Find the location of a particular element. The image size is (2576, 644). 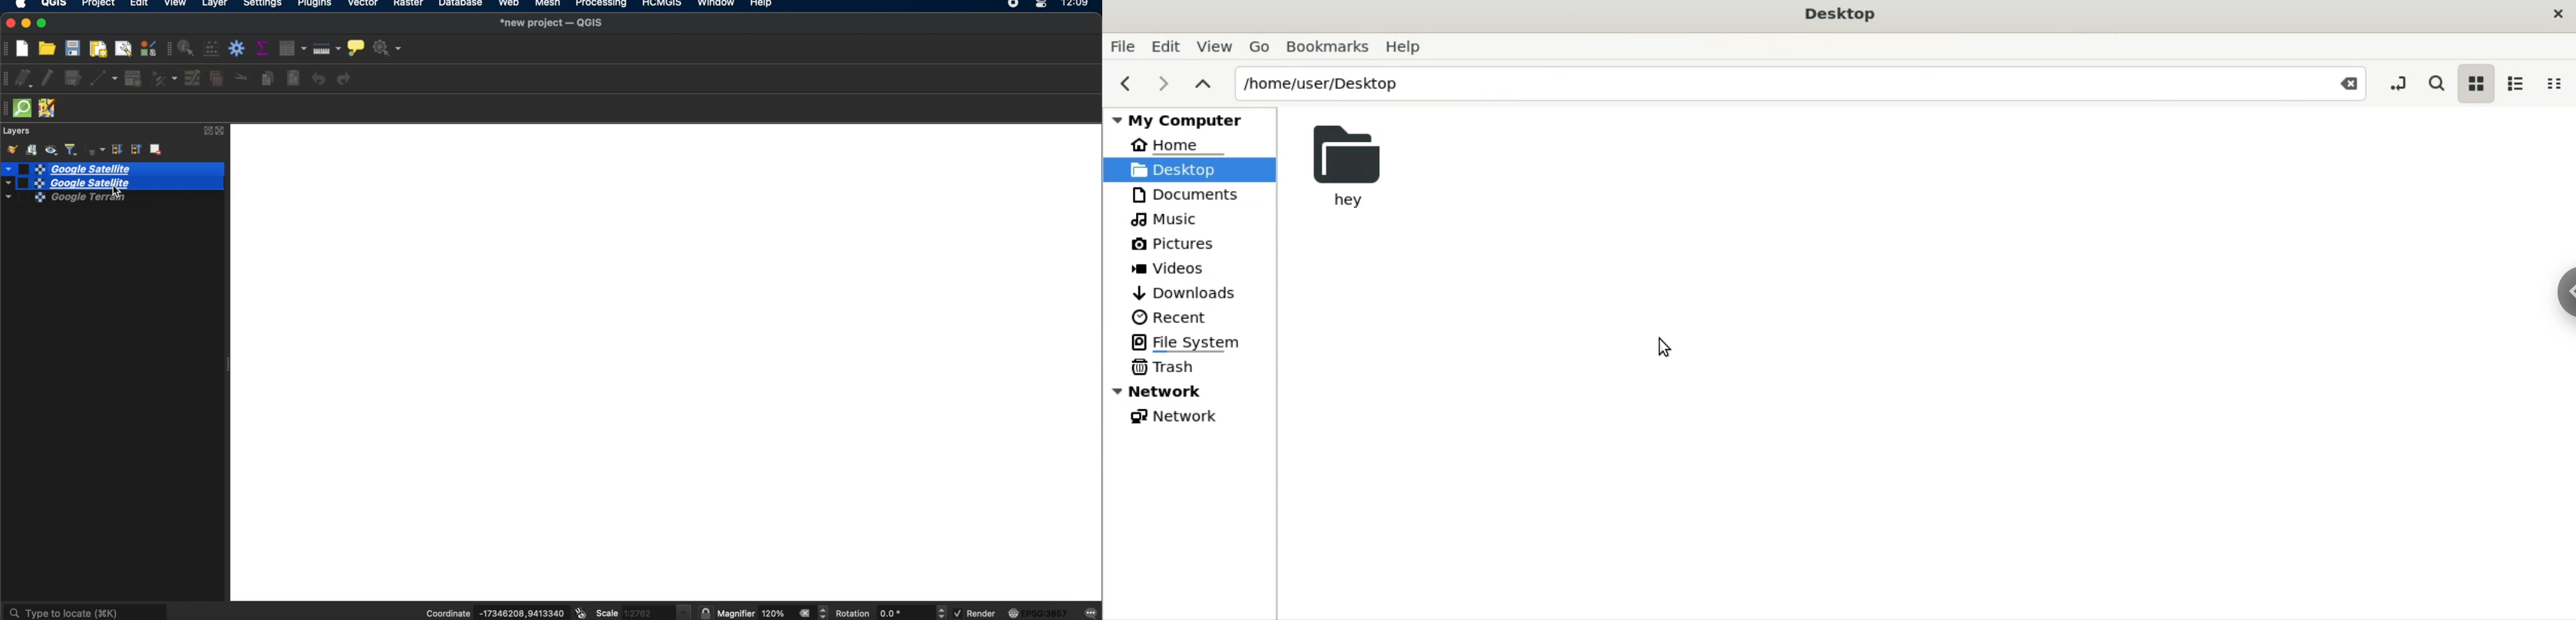

lock scale is located at coordinates (705, 613).